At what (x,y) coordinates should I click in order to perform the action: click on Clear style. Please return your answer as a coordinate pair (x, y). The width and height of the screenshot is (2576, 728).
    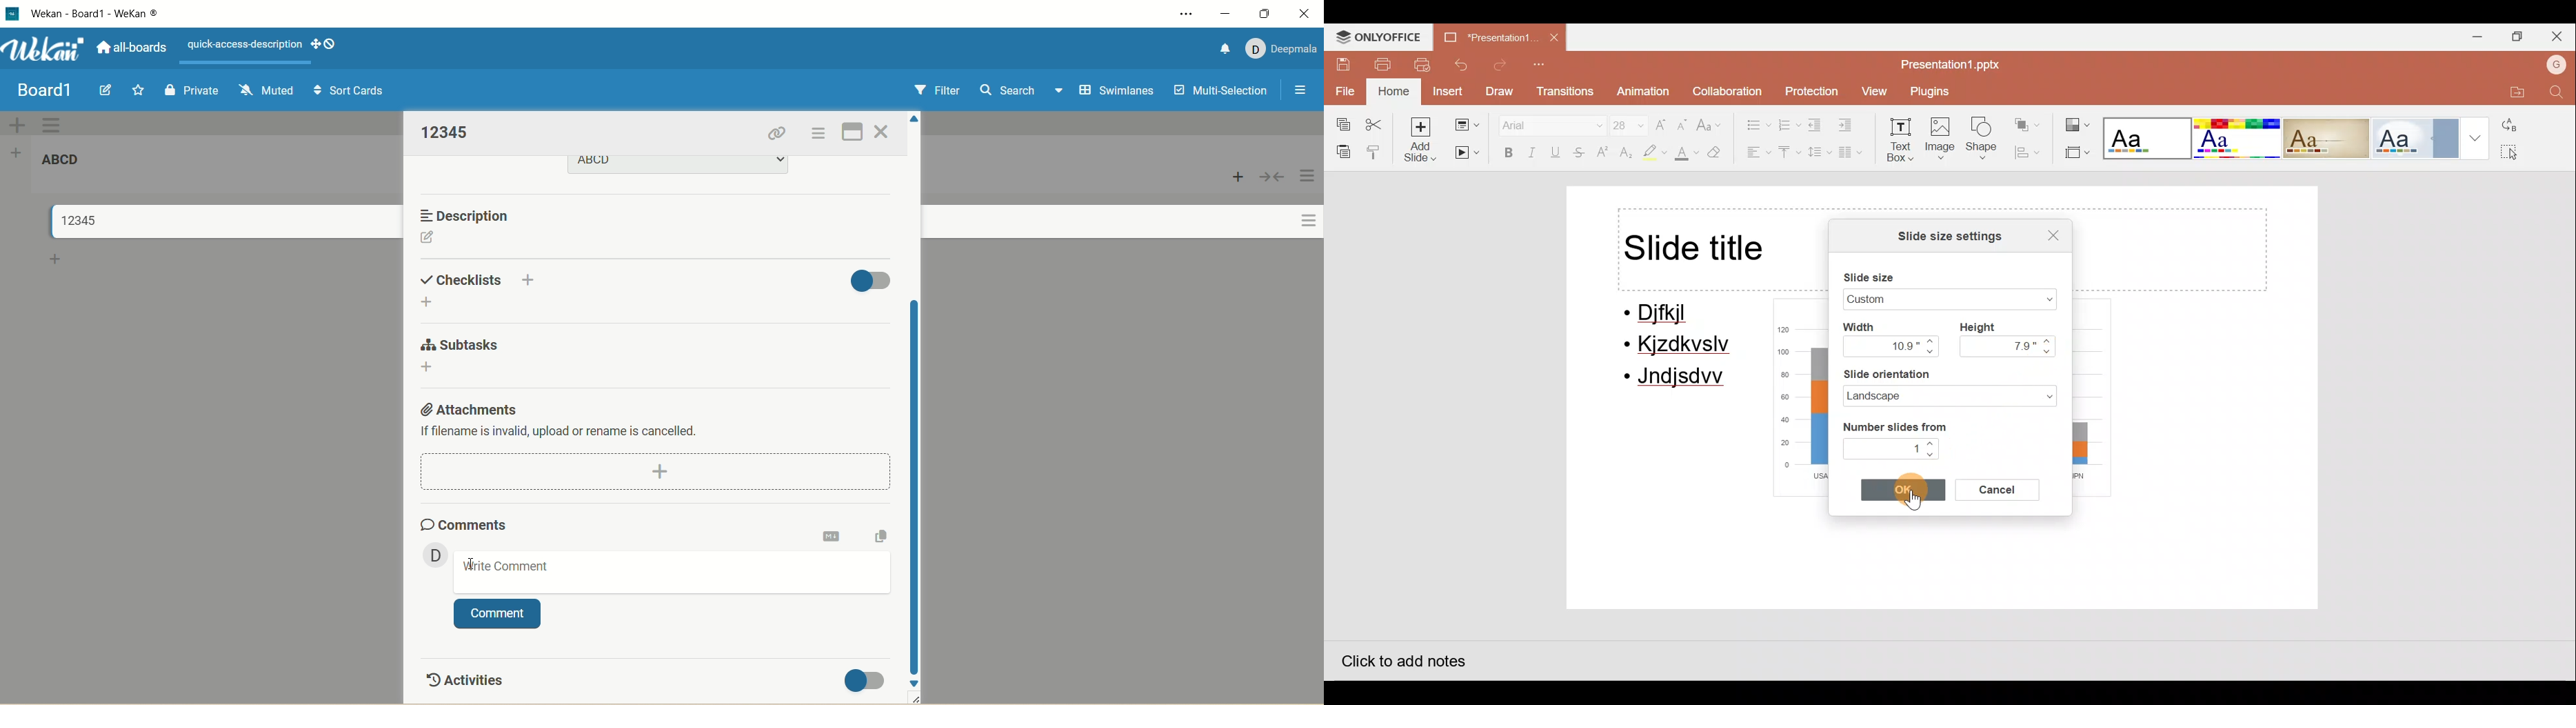
    Looking at the image, I should click on (1722, 152).